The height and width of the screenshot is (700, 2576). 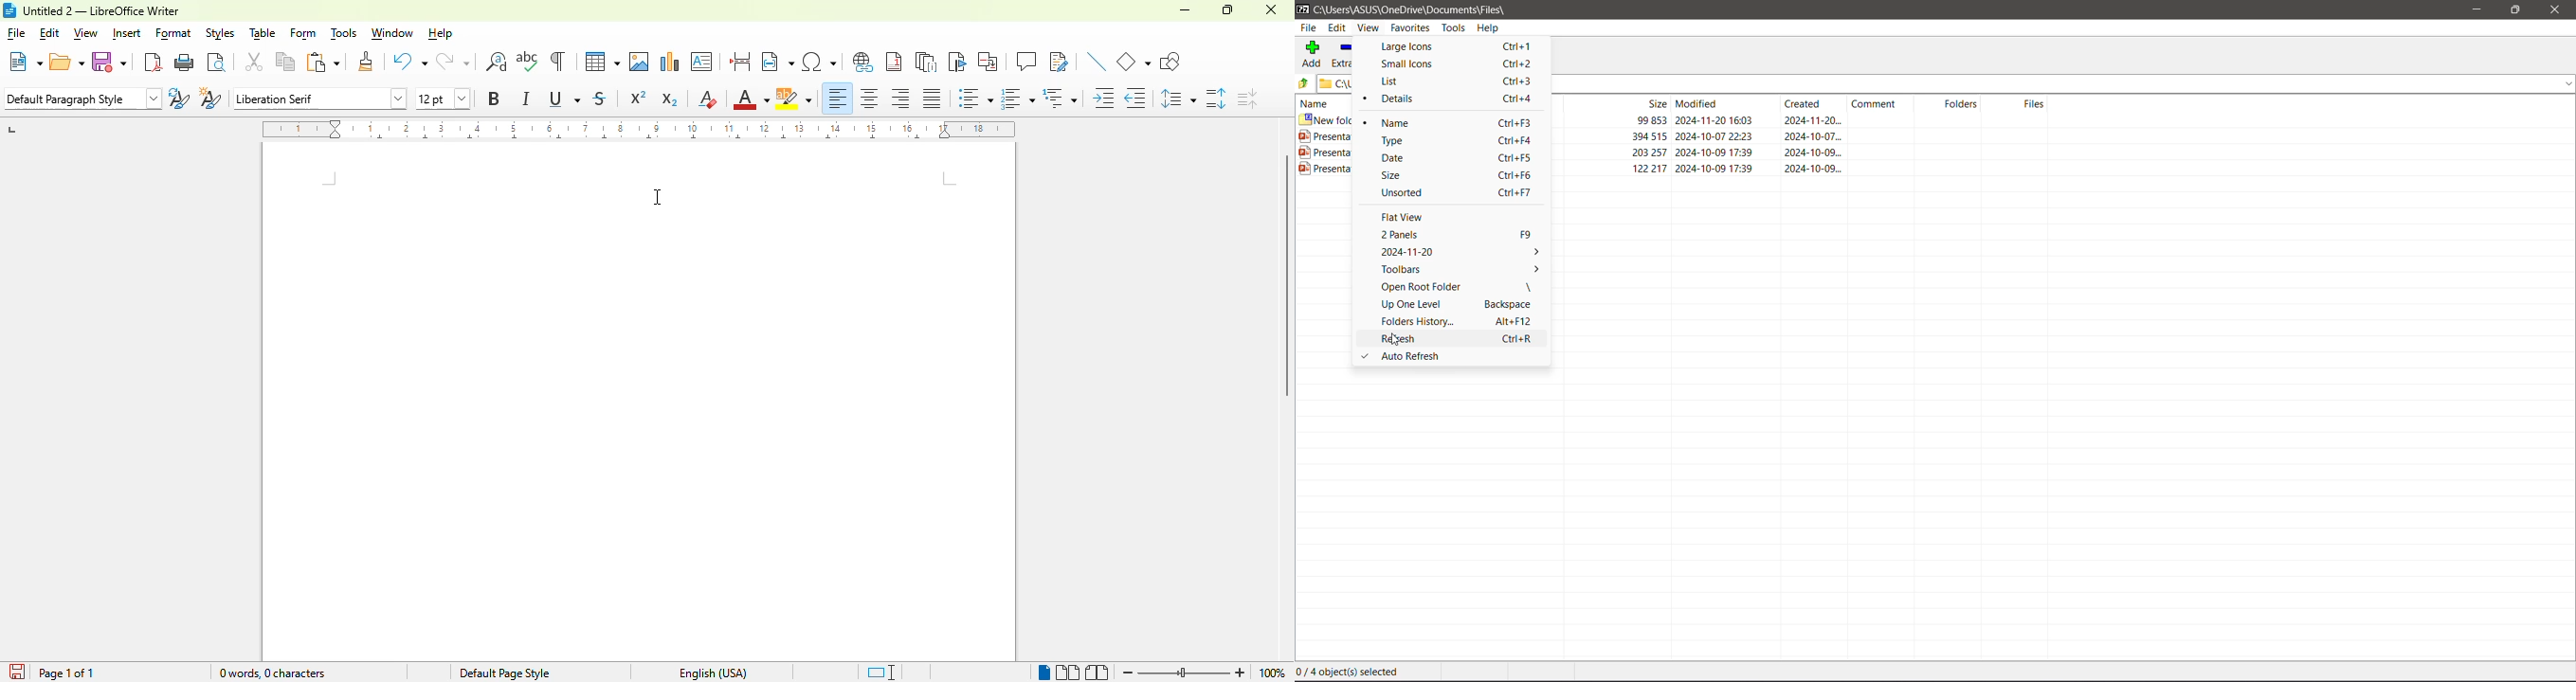 I want to click on Current Folder Path, so click(x=1413, y=8).